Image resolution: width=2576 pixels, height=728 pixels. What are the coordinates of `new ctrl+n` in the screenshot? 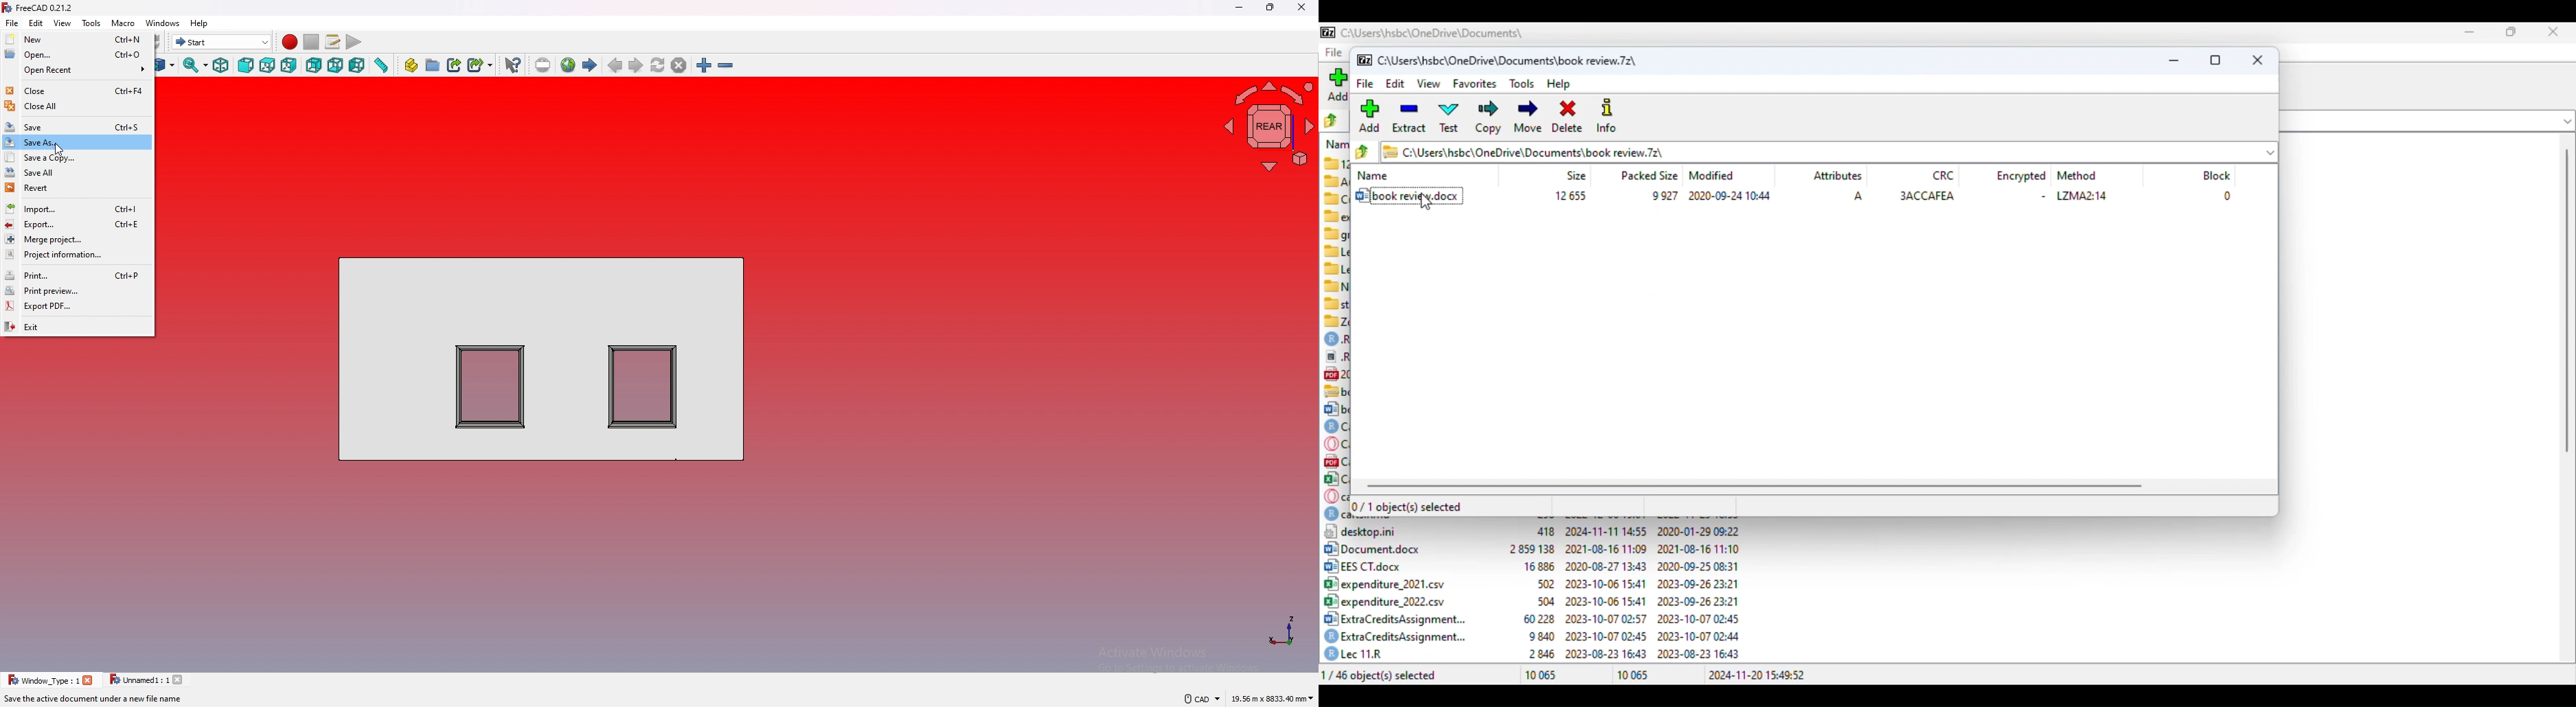 It's located at (78, 38).